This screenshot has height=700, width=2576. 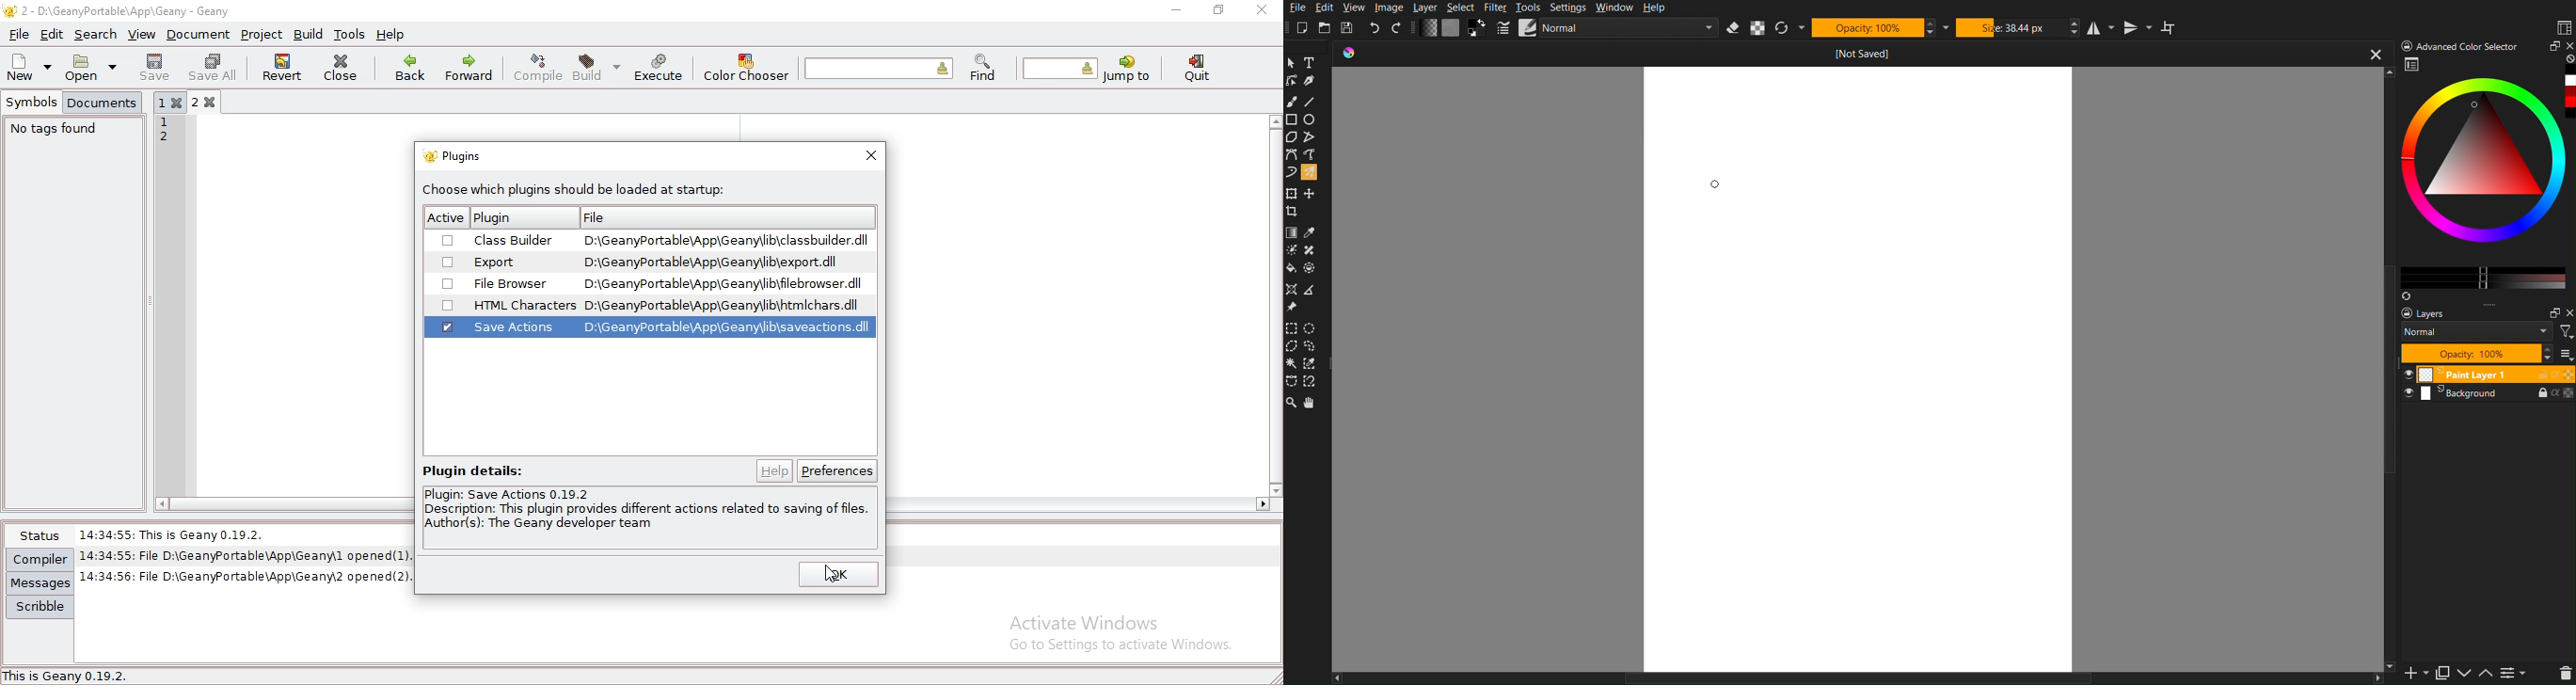 I want to click on save, so click(x=156, y=67).